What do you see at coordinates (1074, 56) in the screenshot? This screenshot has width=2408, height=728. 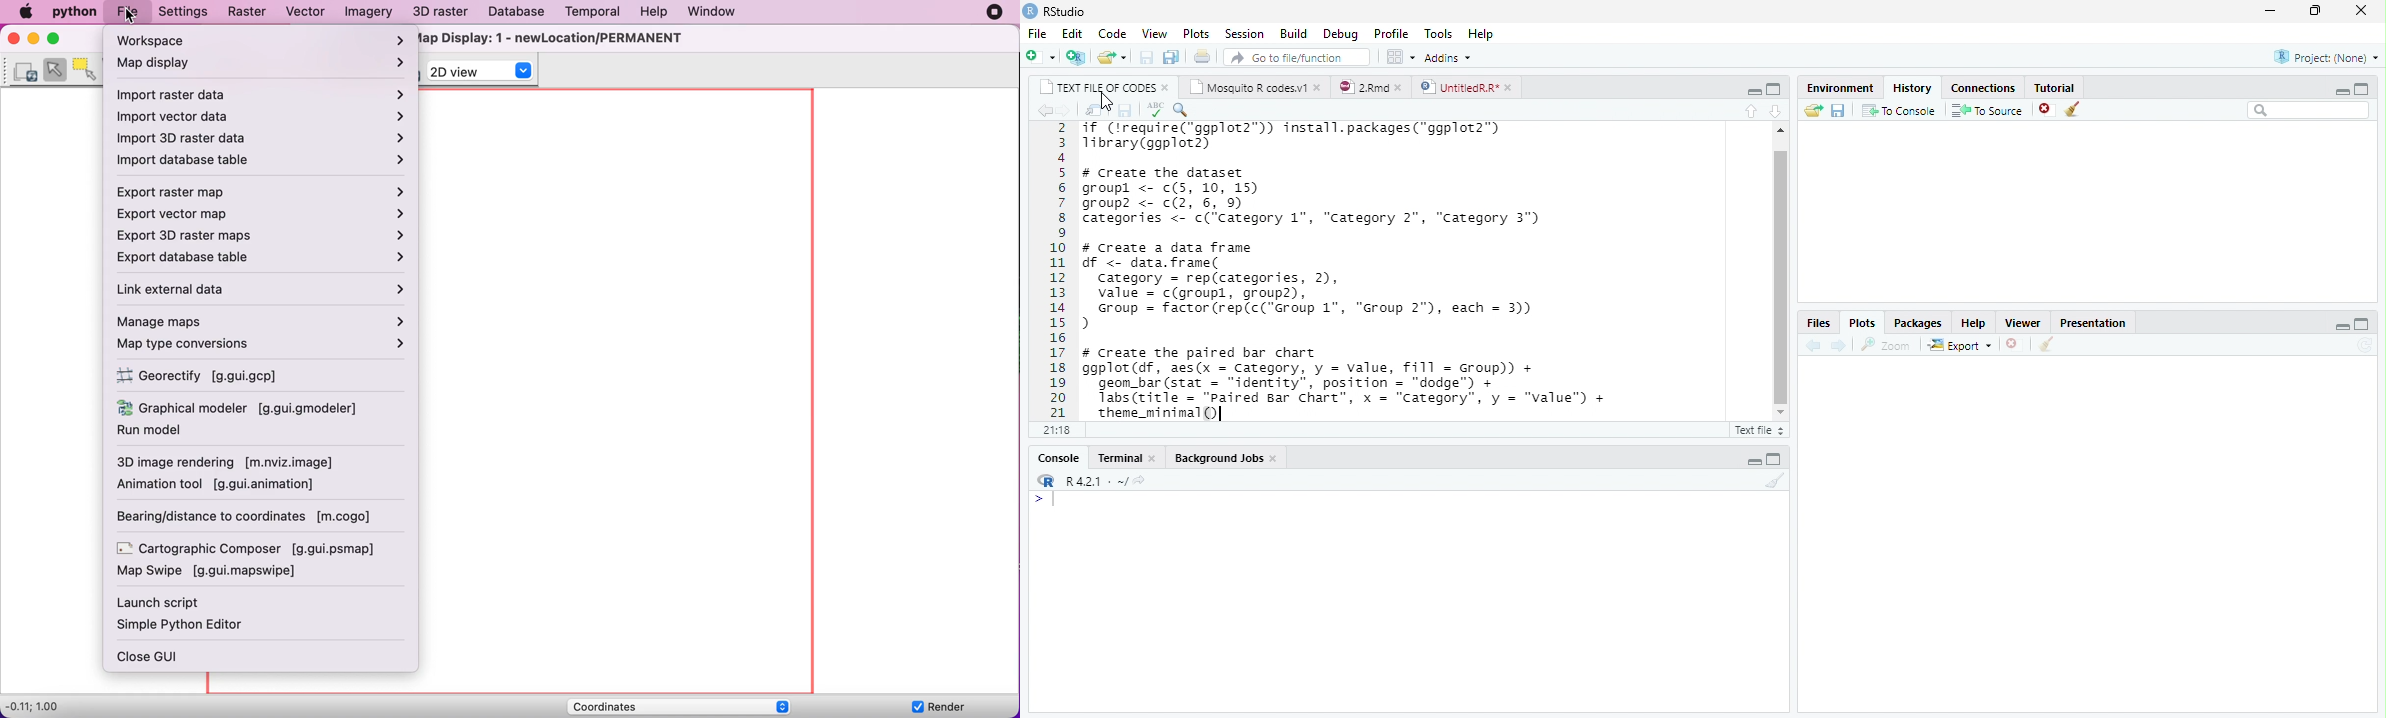 I see `create a project` at bounding box center [1074, 56].